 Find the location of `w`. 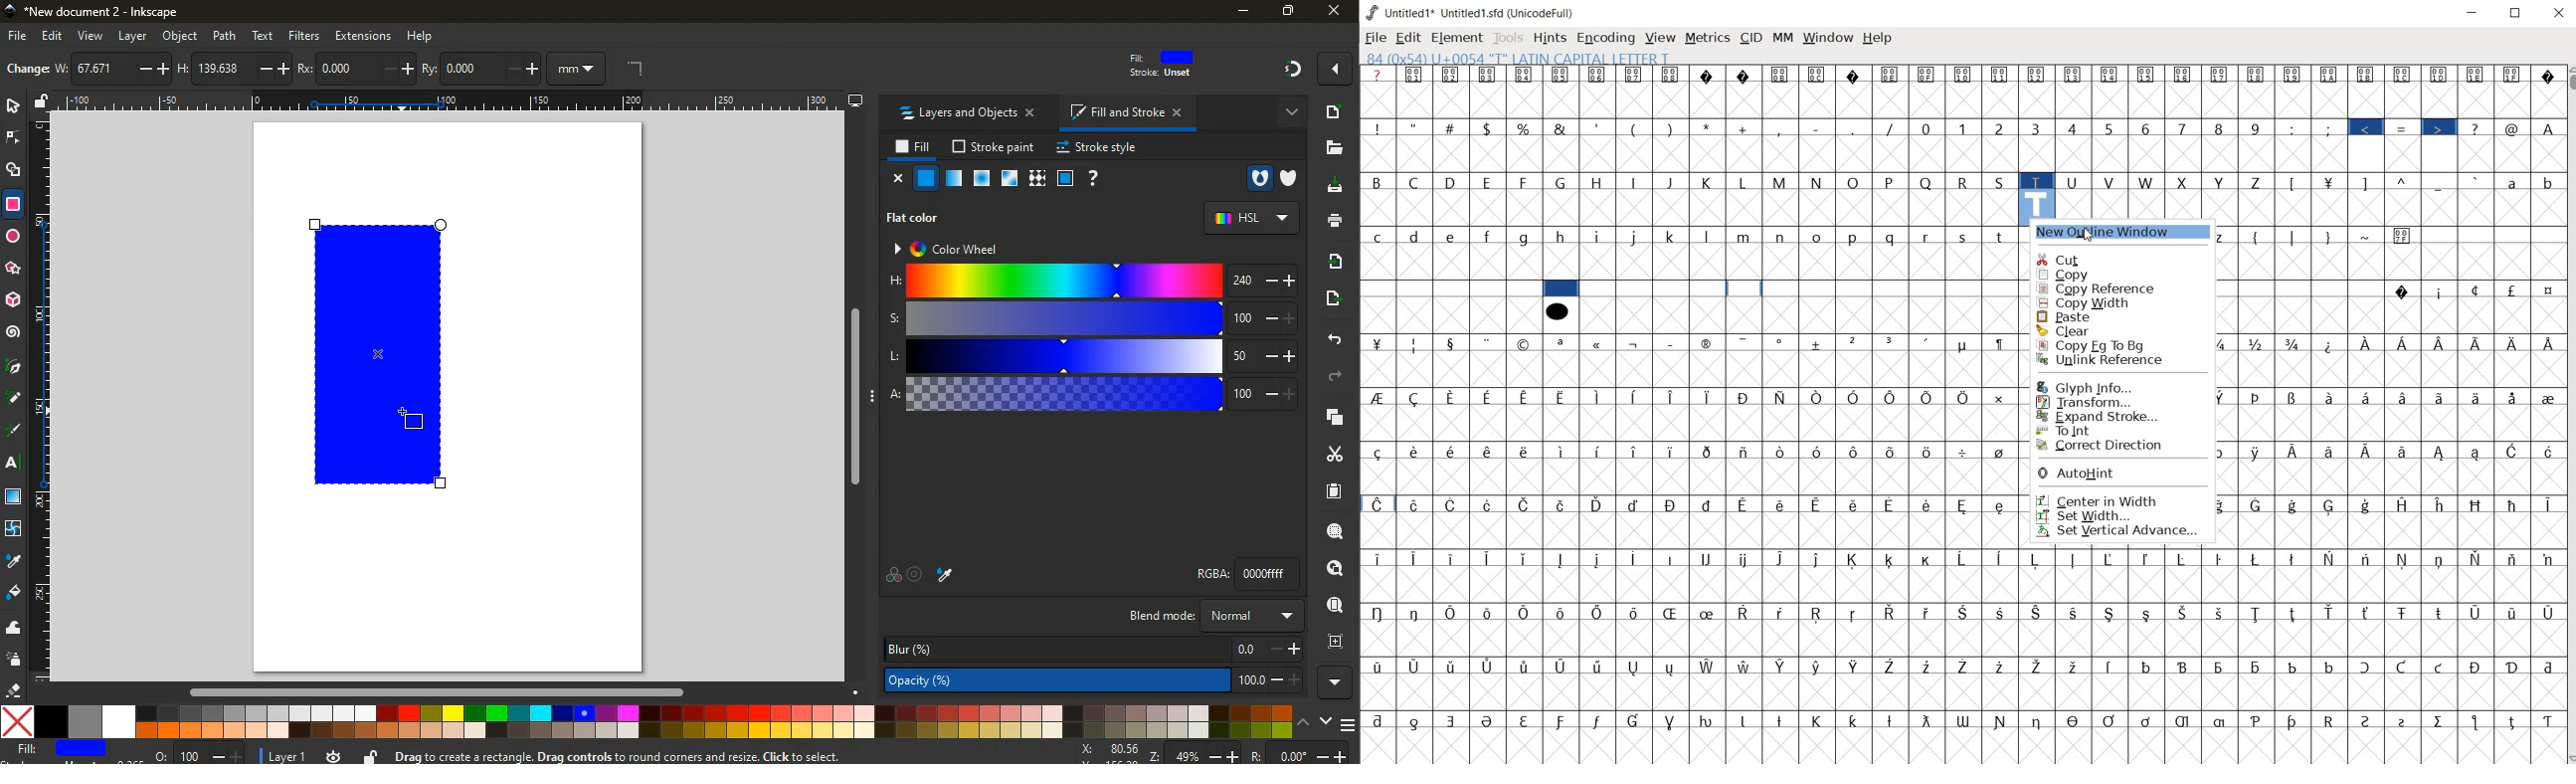

w is located at coordinates (113, 69).